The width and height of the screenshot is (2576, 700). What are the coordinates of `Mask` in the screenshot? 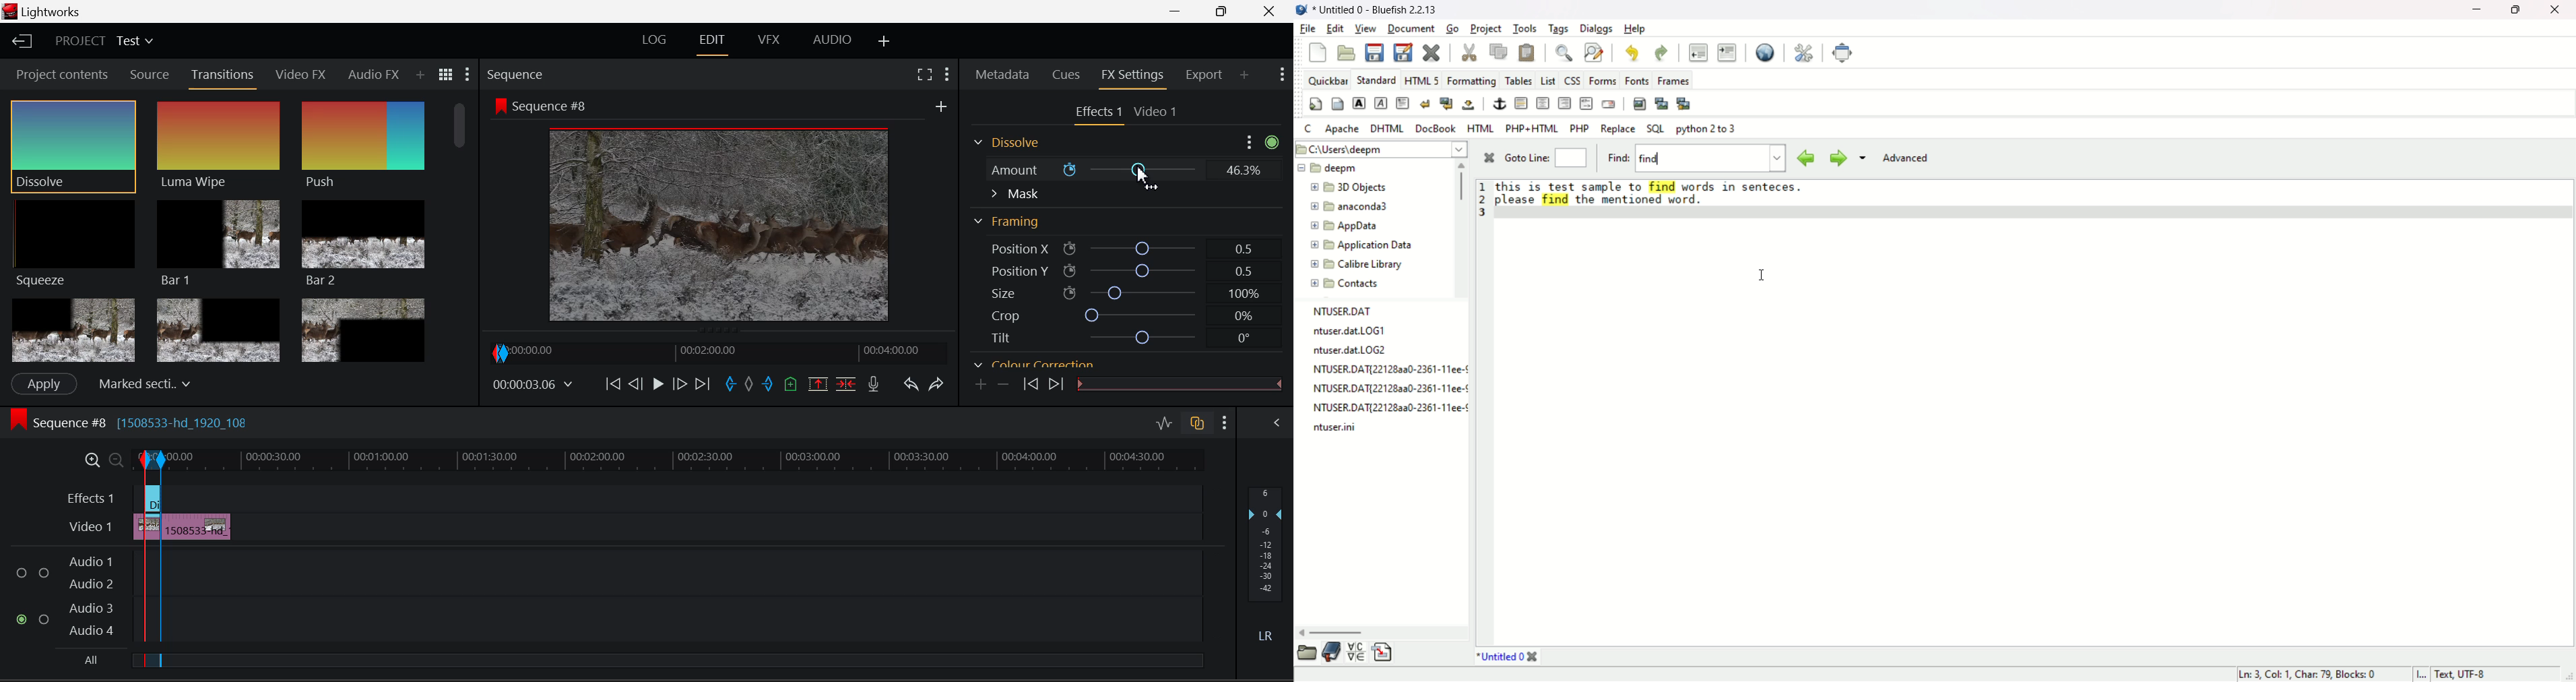 It's located at (1015, 194).